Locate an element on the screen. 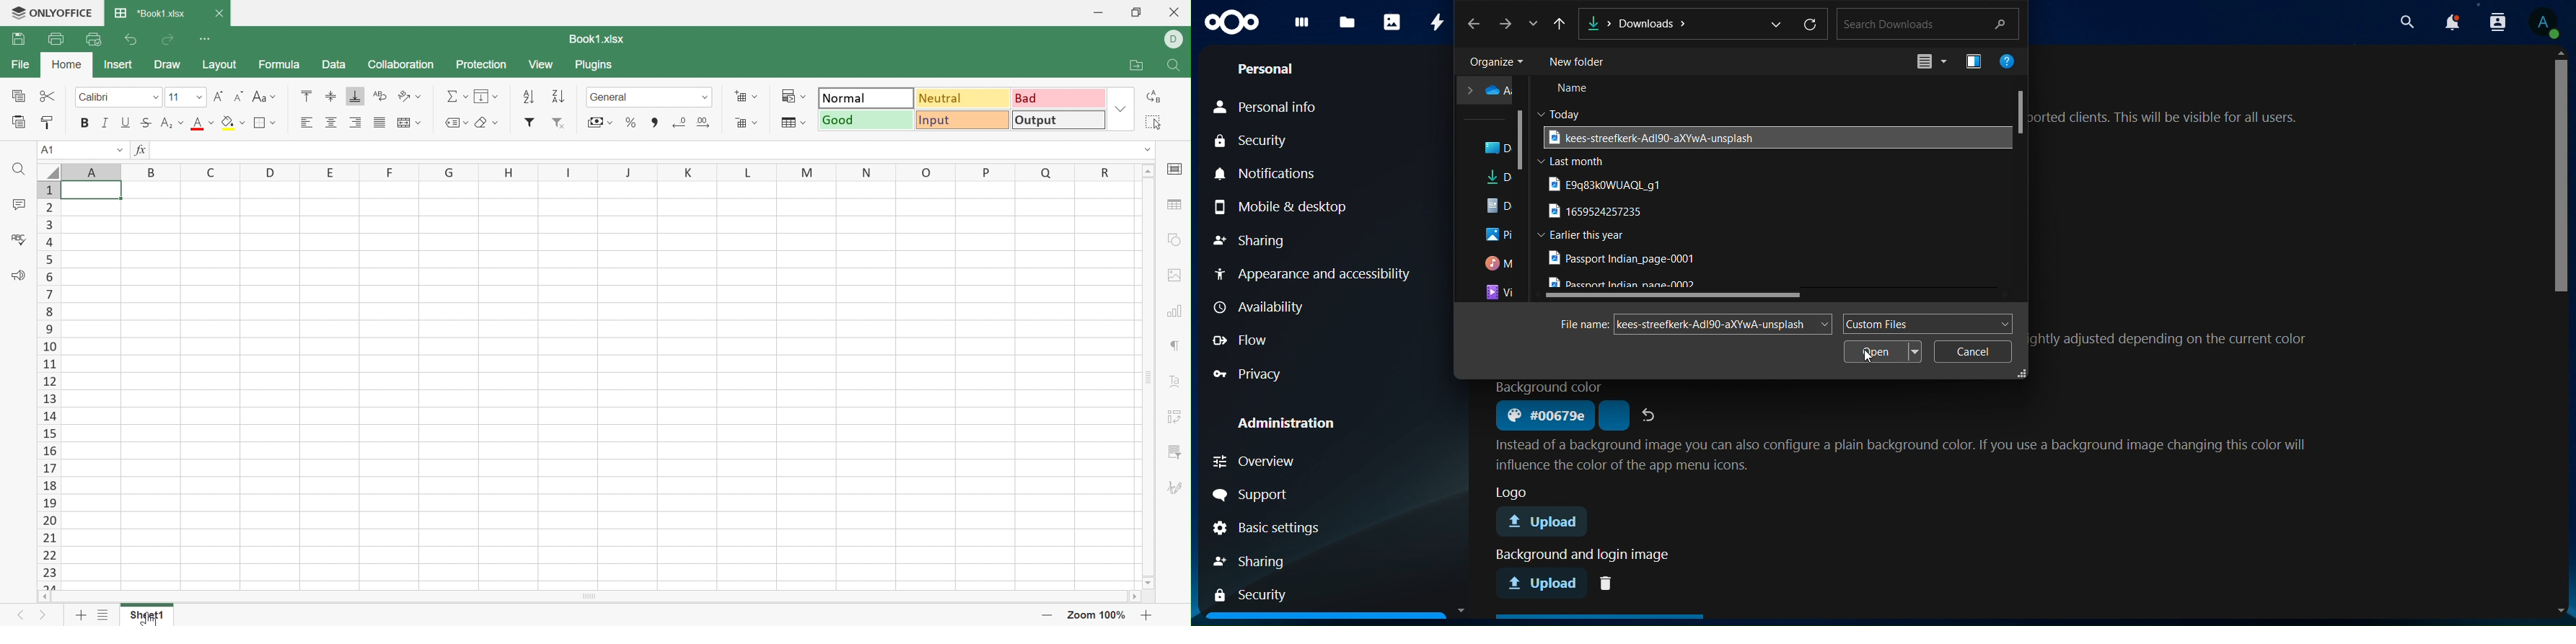 Image resolution: width=2576 pixels, height=644 pixels. privacy is located at coordinates (1252, 372).